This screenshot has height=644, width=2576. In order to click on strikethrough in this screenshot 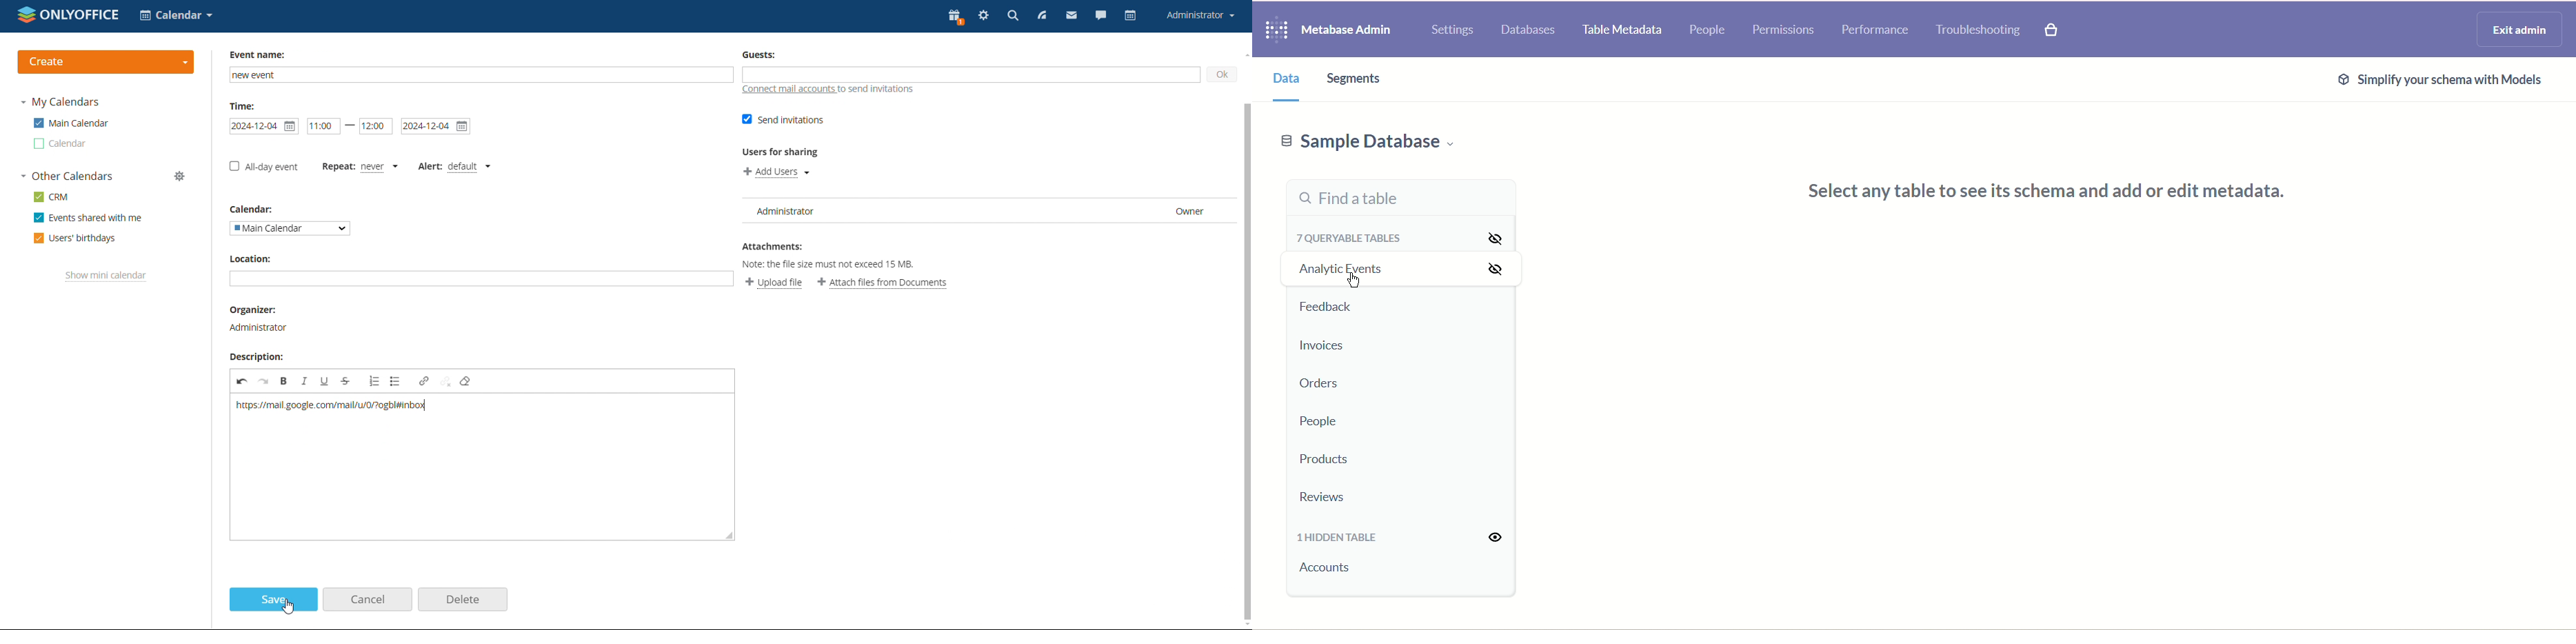, I will do `click(347, 382)`.